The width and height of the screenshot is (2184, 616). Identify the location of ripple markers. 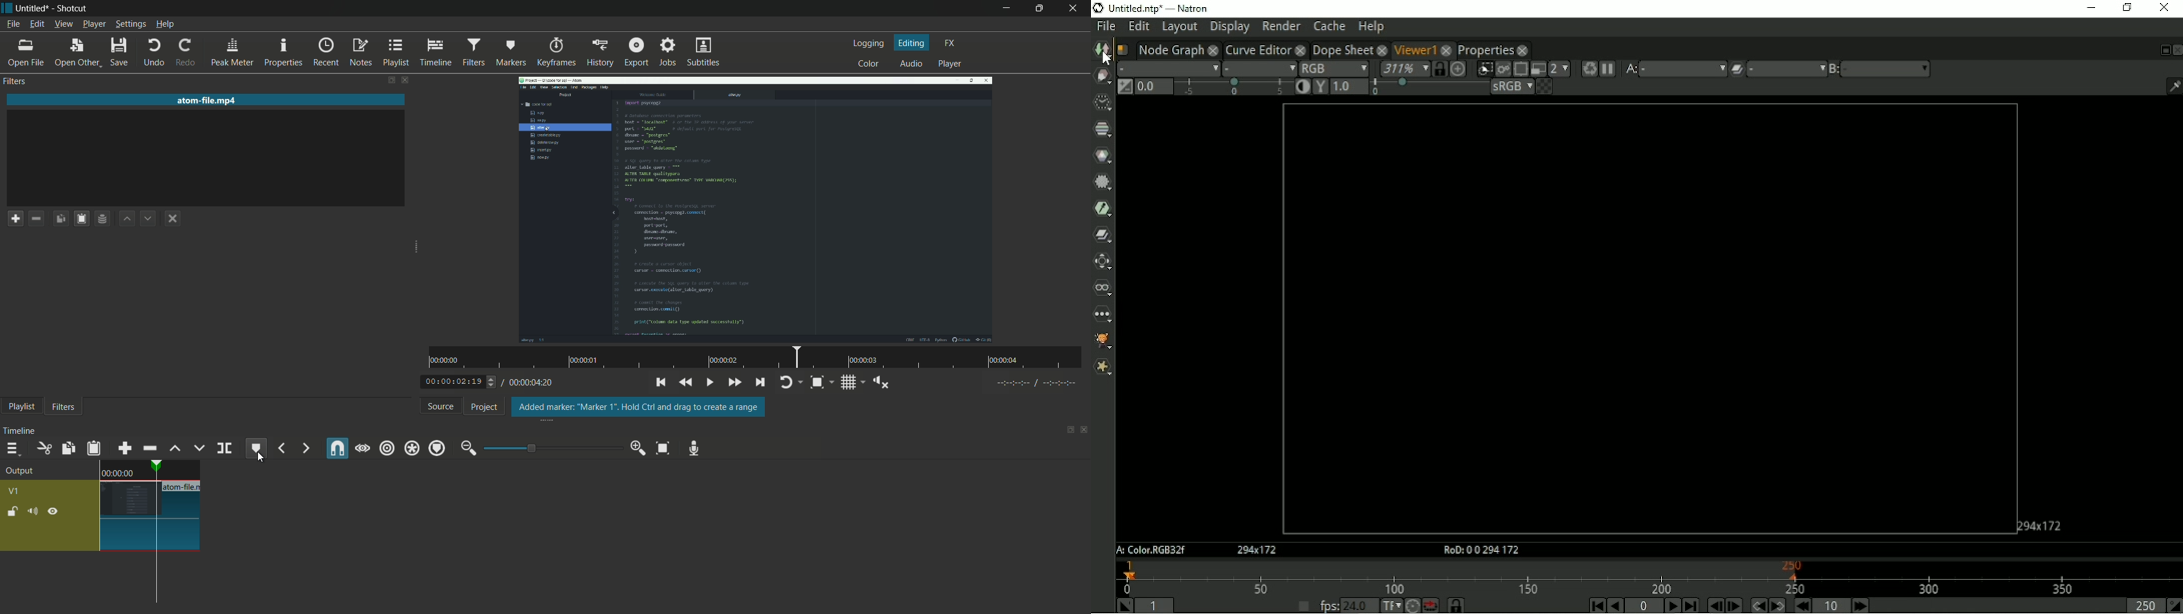
(438, 449).